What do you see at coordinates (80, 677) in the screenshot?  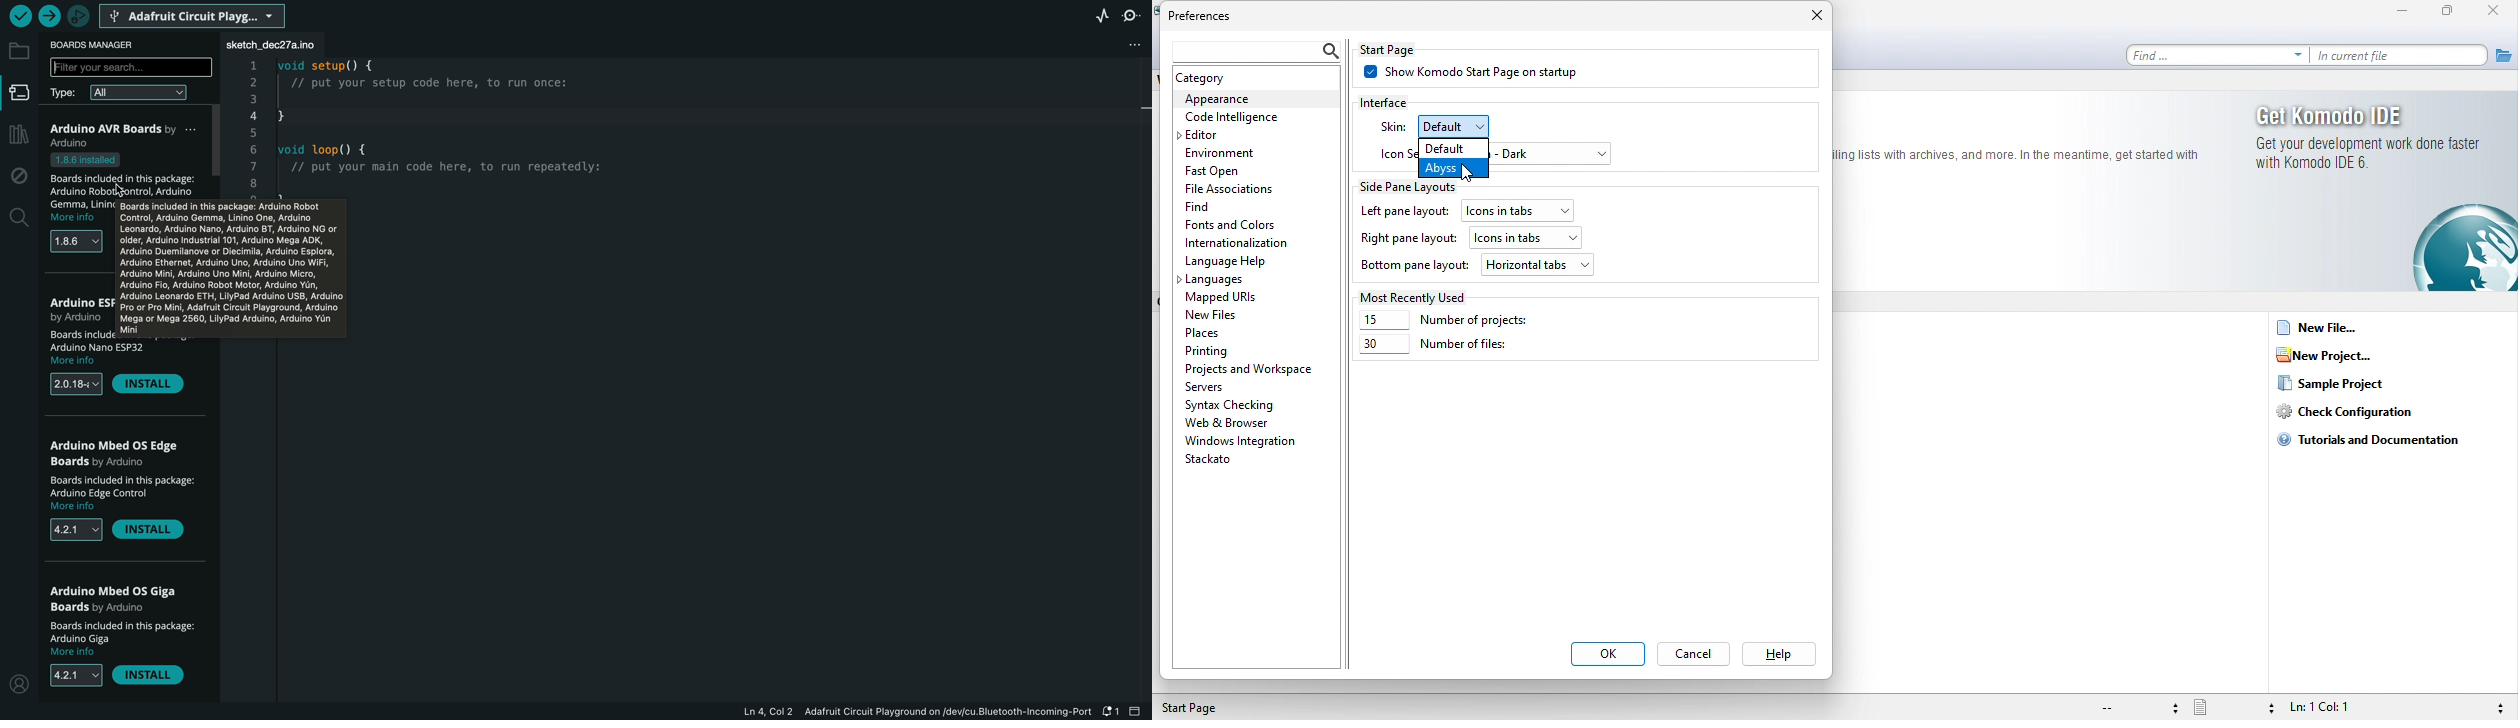 I see `versions` at bounding box center [80, 677].